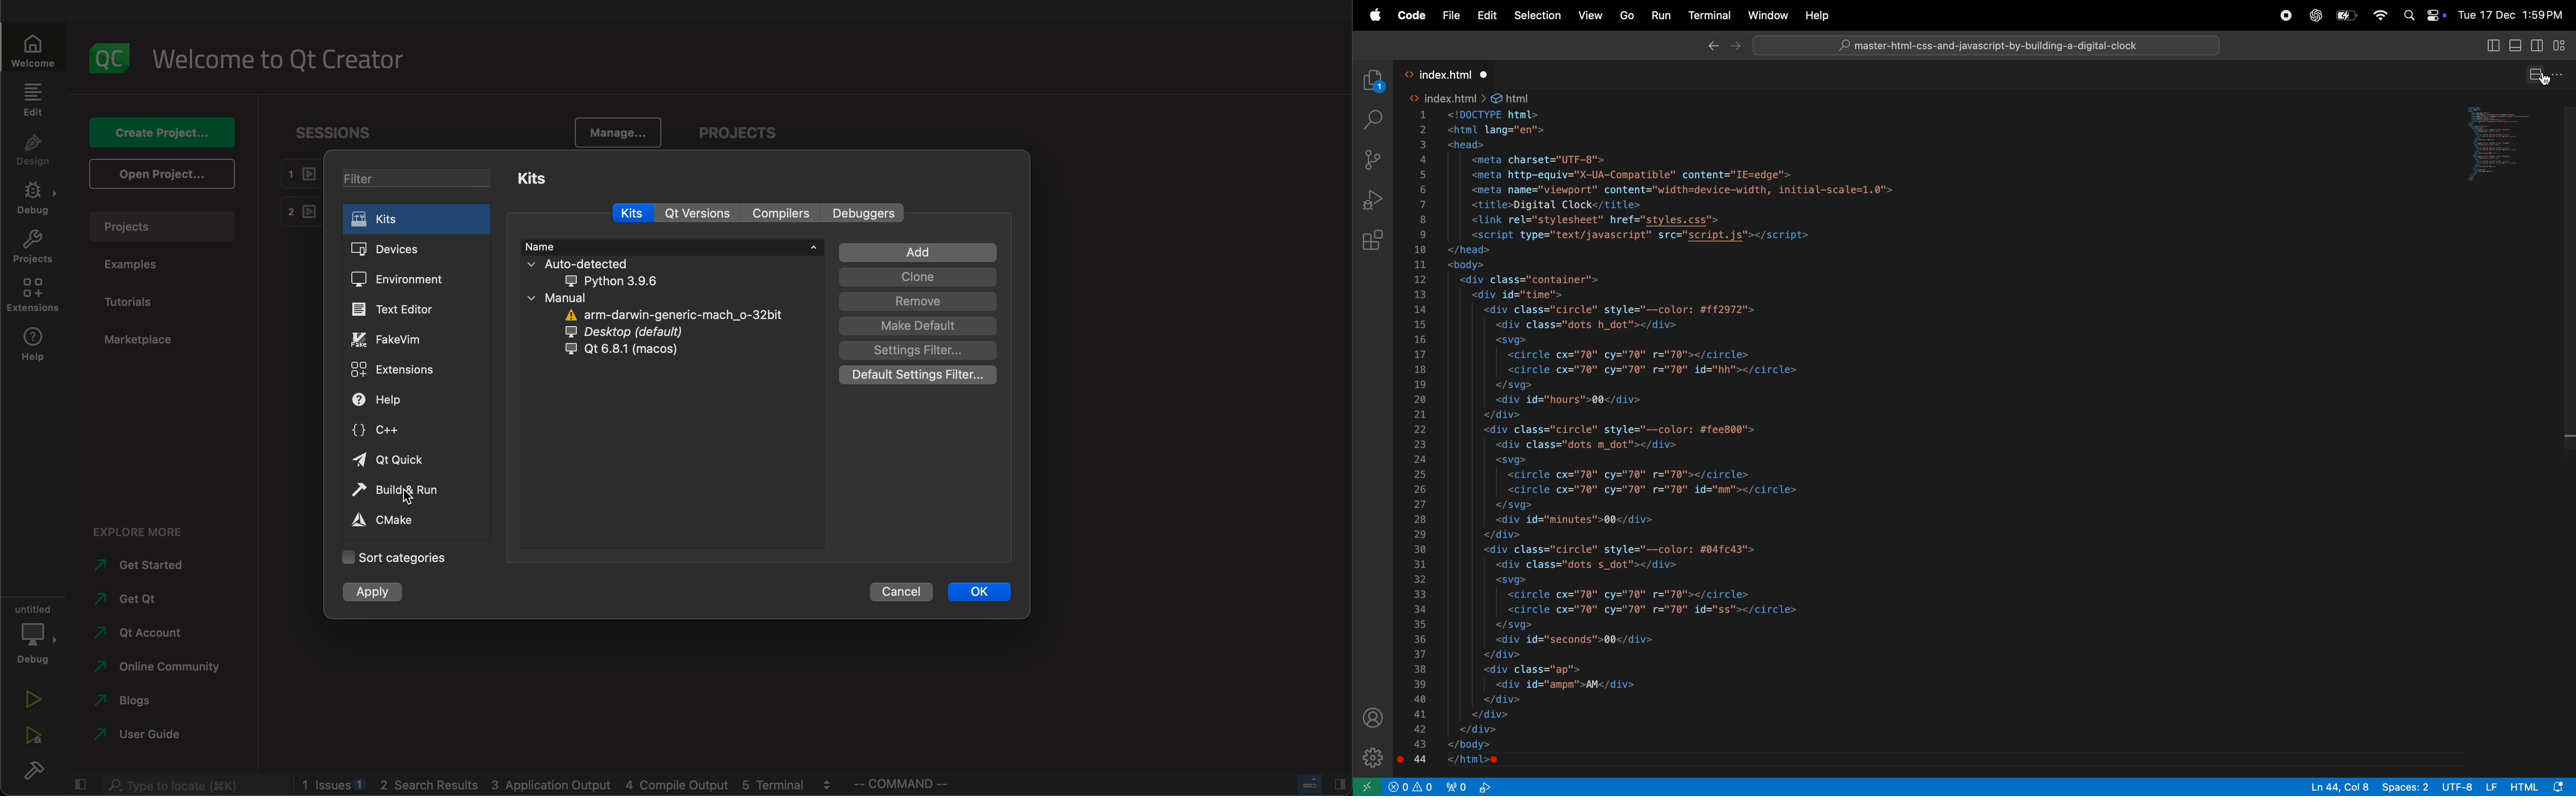  What do you see at coordinates (673, 248) in the screenshot?
I see `name` at bounding box center [673, 248].